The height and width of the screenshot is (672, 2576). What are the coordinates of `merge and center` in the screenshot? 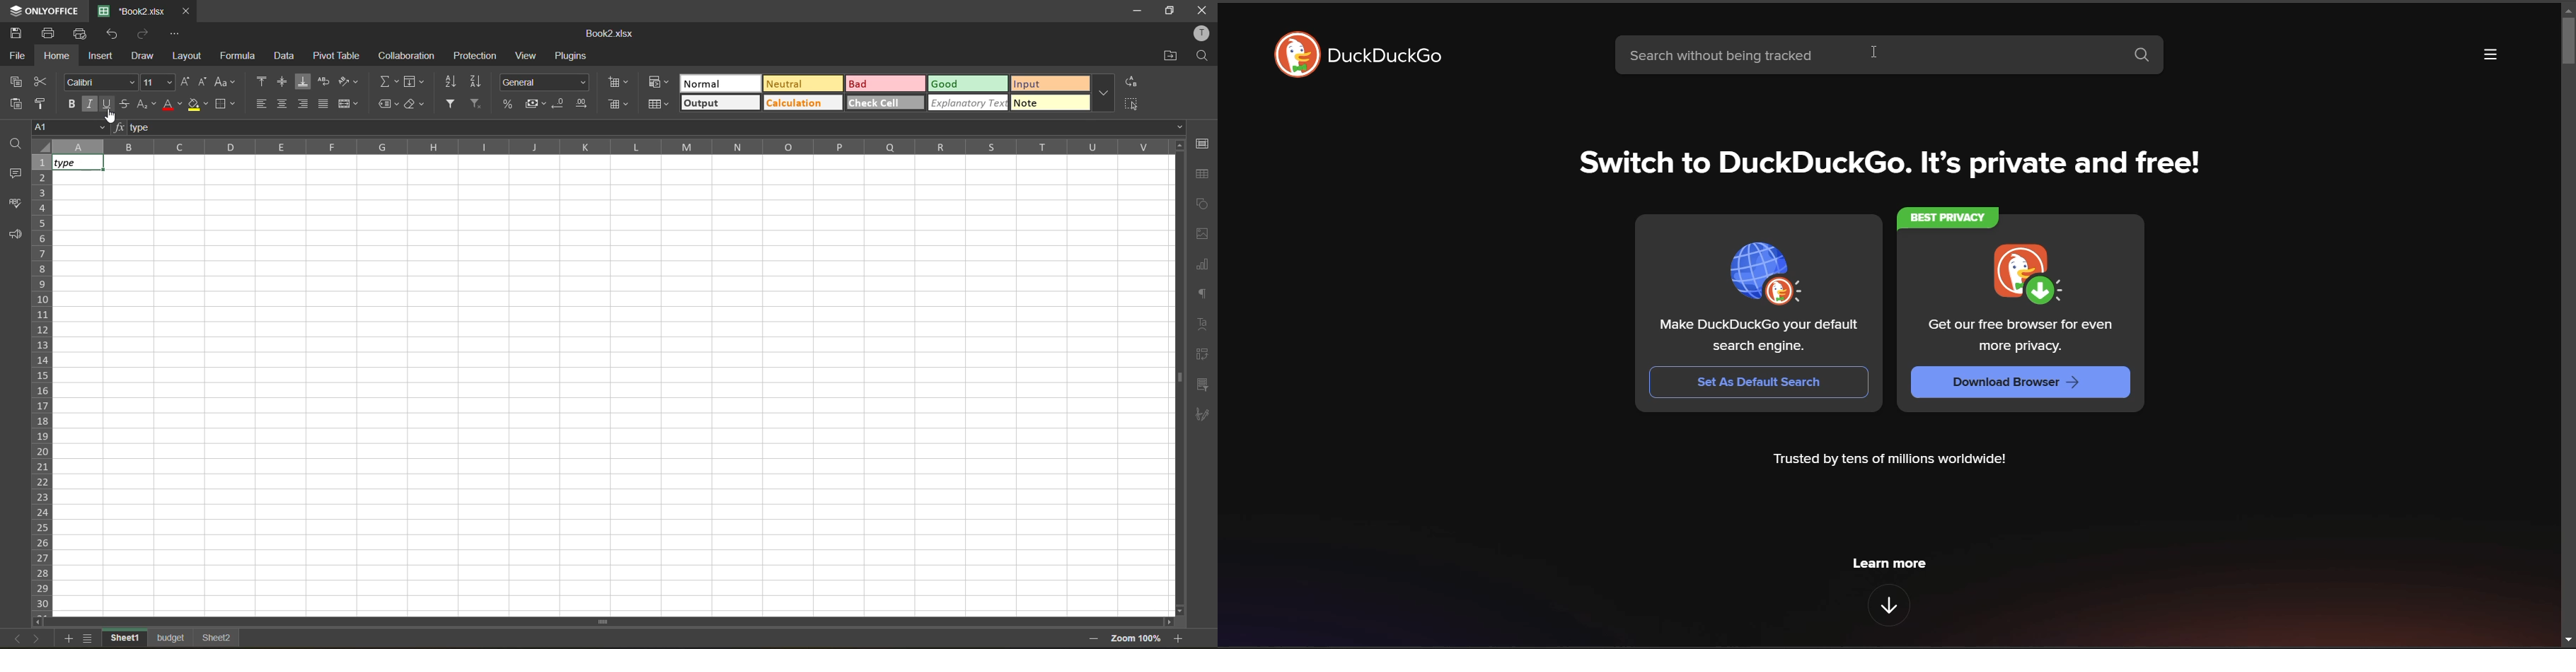 It's located at (349, 104).